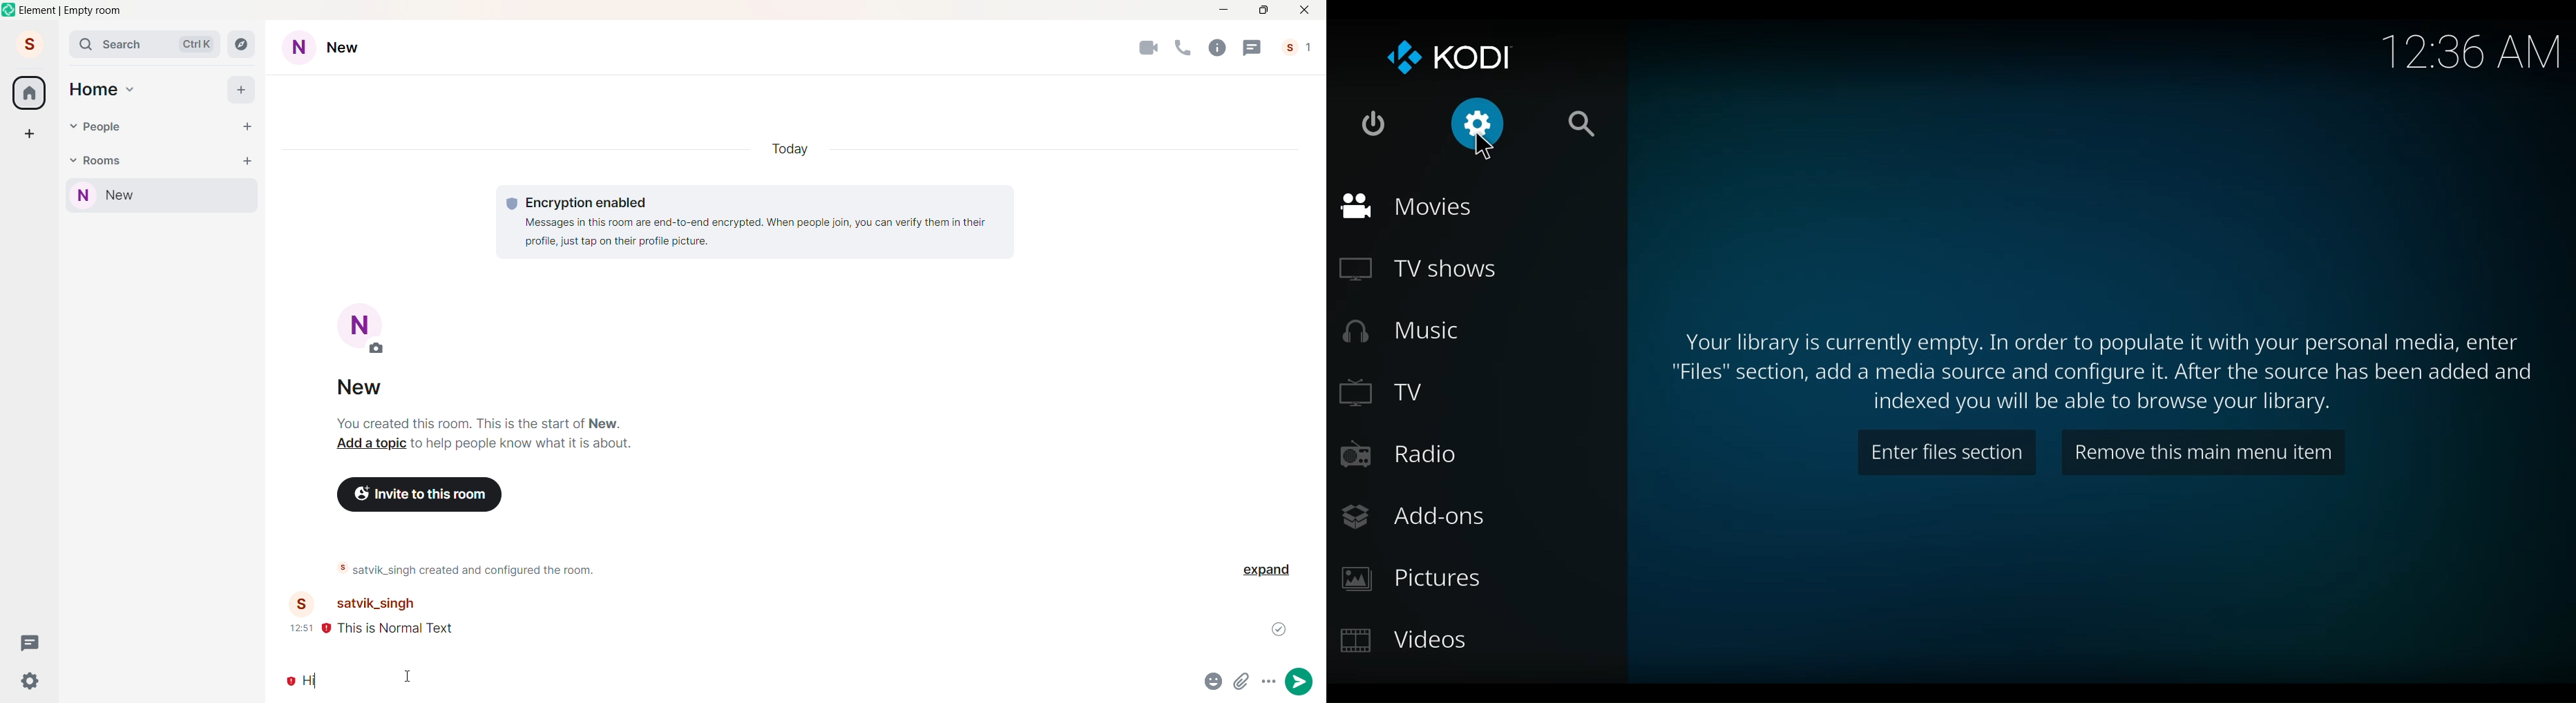 The width and height of the screenshot is (2576, 728). Describe the element at coordinates (409, 677) in the screenshot. I see `cursor` at that location.